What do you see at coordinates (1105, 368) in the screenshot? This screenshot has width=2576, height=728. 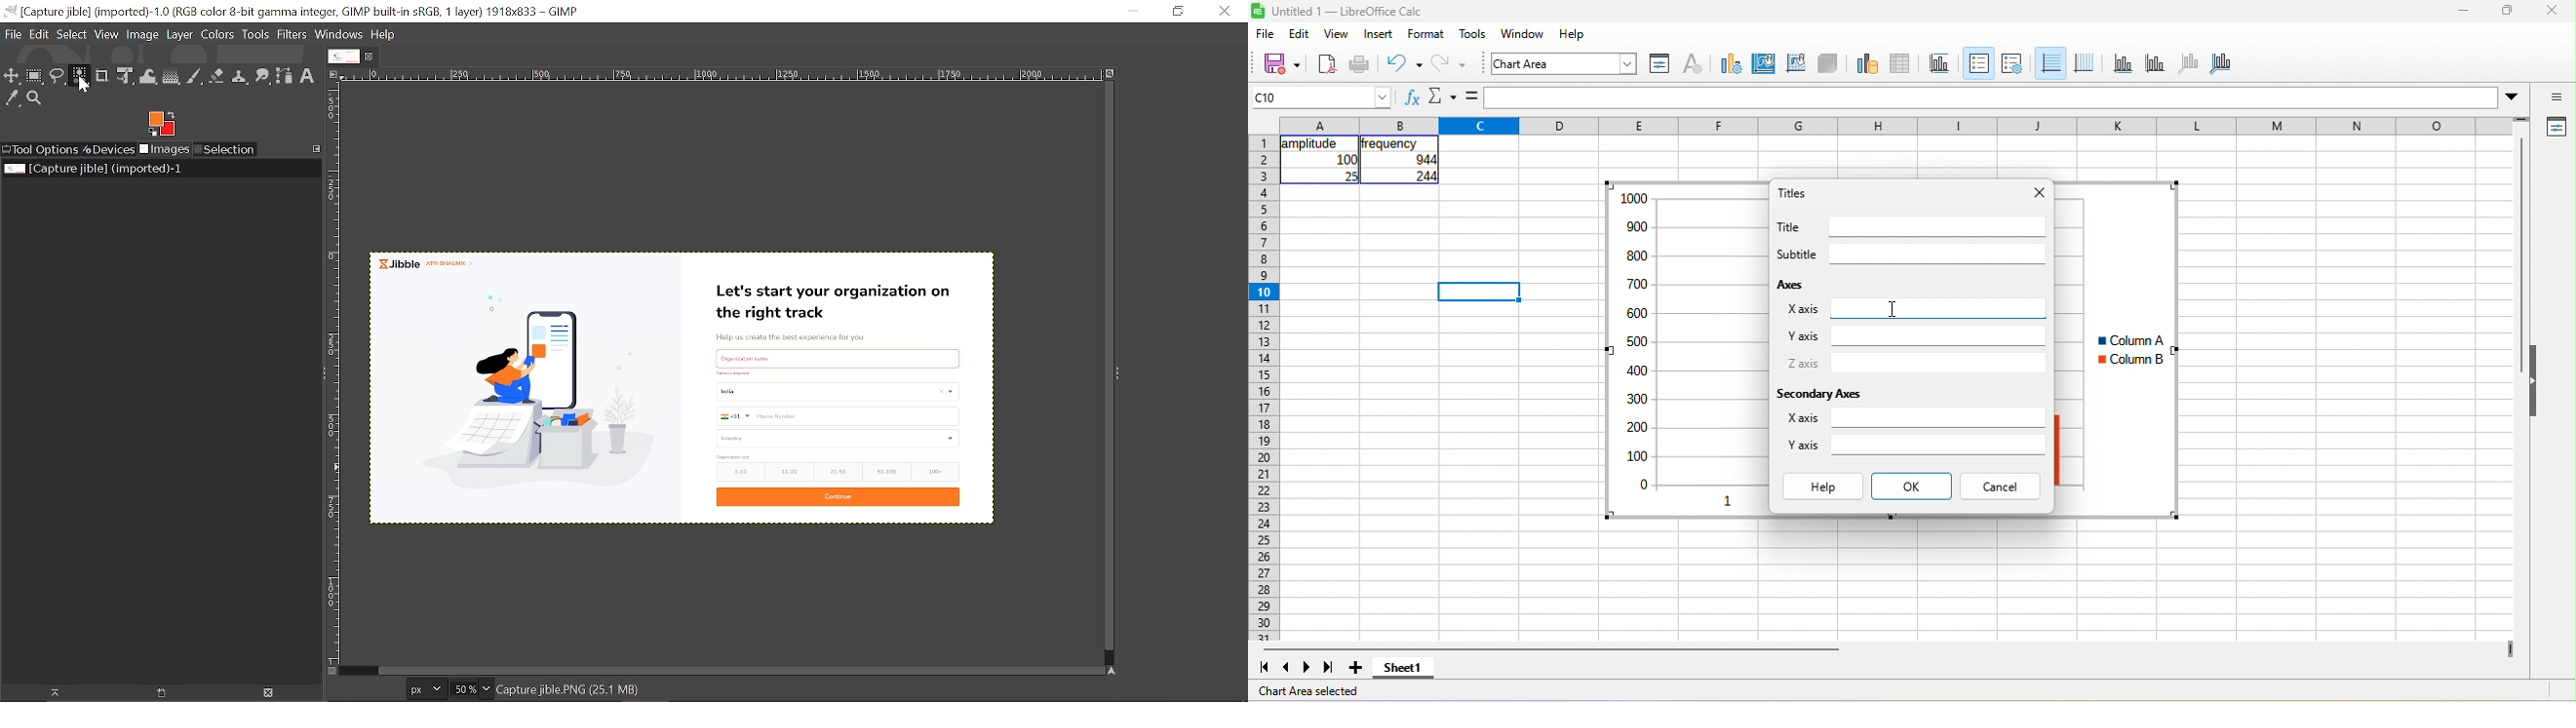 I see `Vertical scrollbar` at bounding box center [1105, 368].